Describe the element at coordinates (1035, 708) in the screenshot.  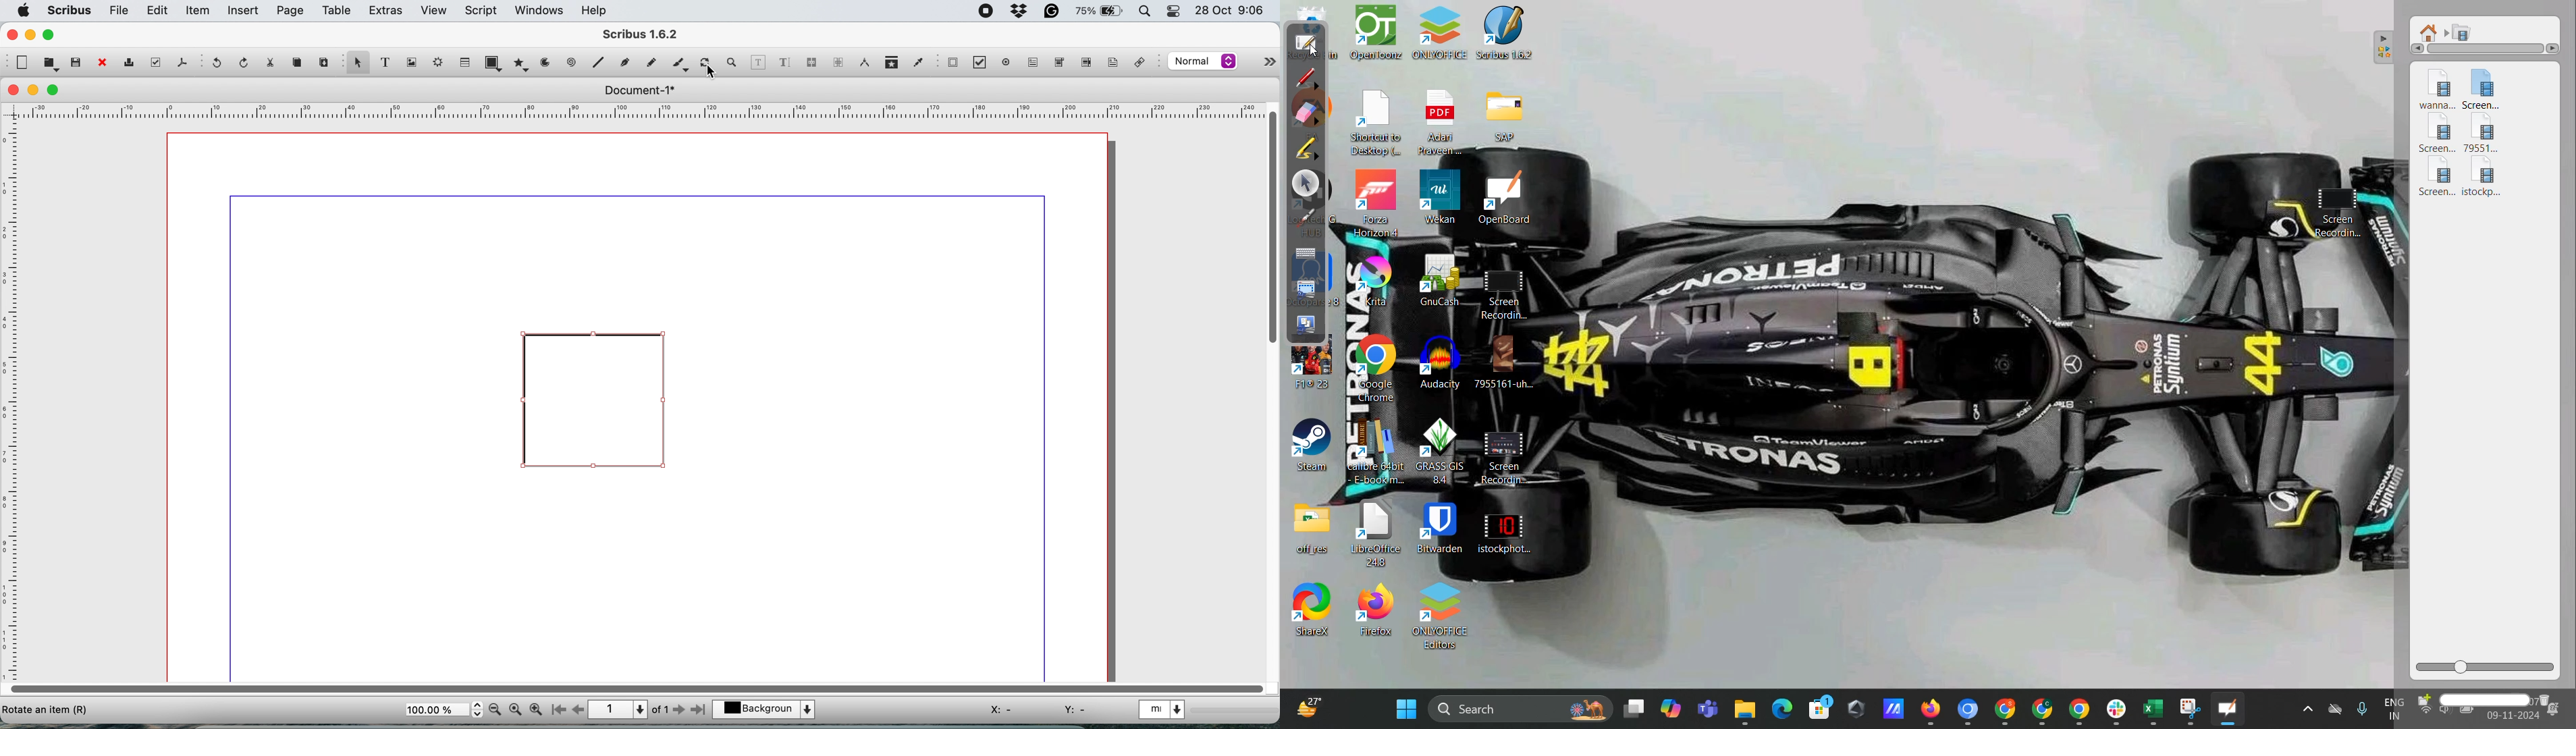
I see `xy coordinates` at that location.